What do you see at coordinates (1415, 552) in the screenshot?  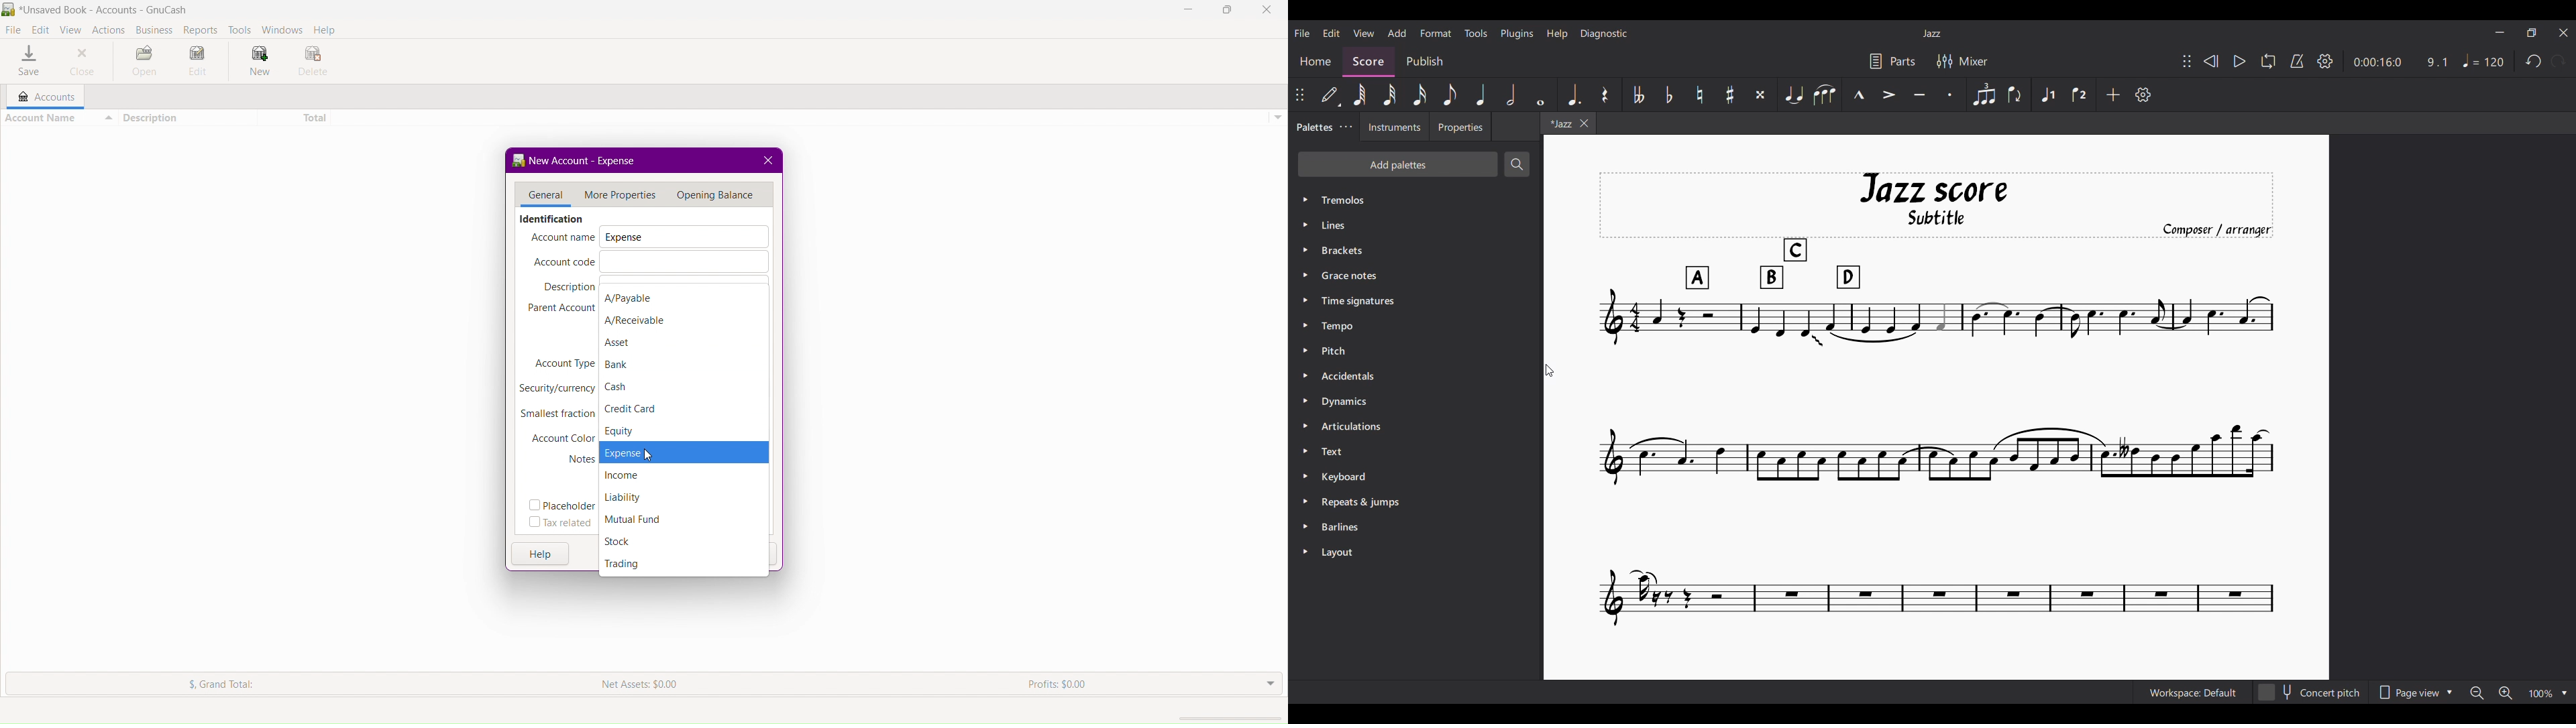 I see `Layout` at bounding box center [1415, 552].